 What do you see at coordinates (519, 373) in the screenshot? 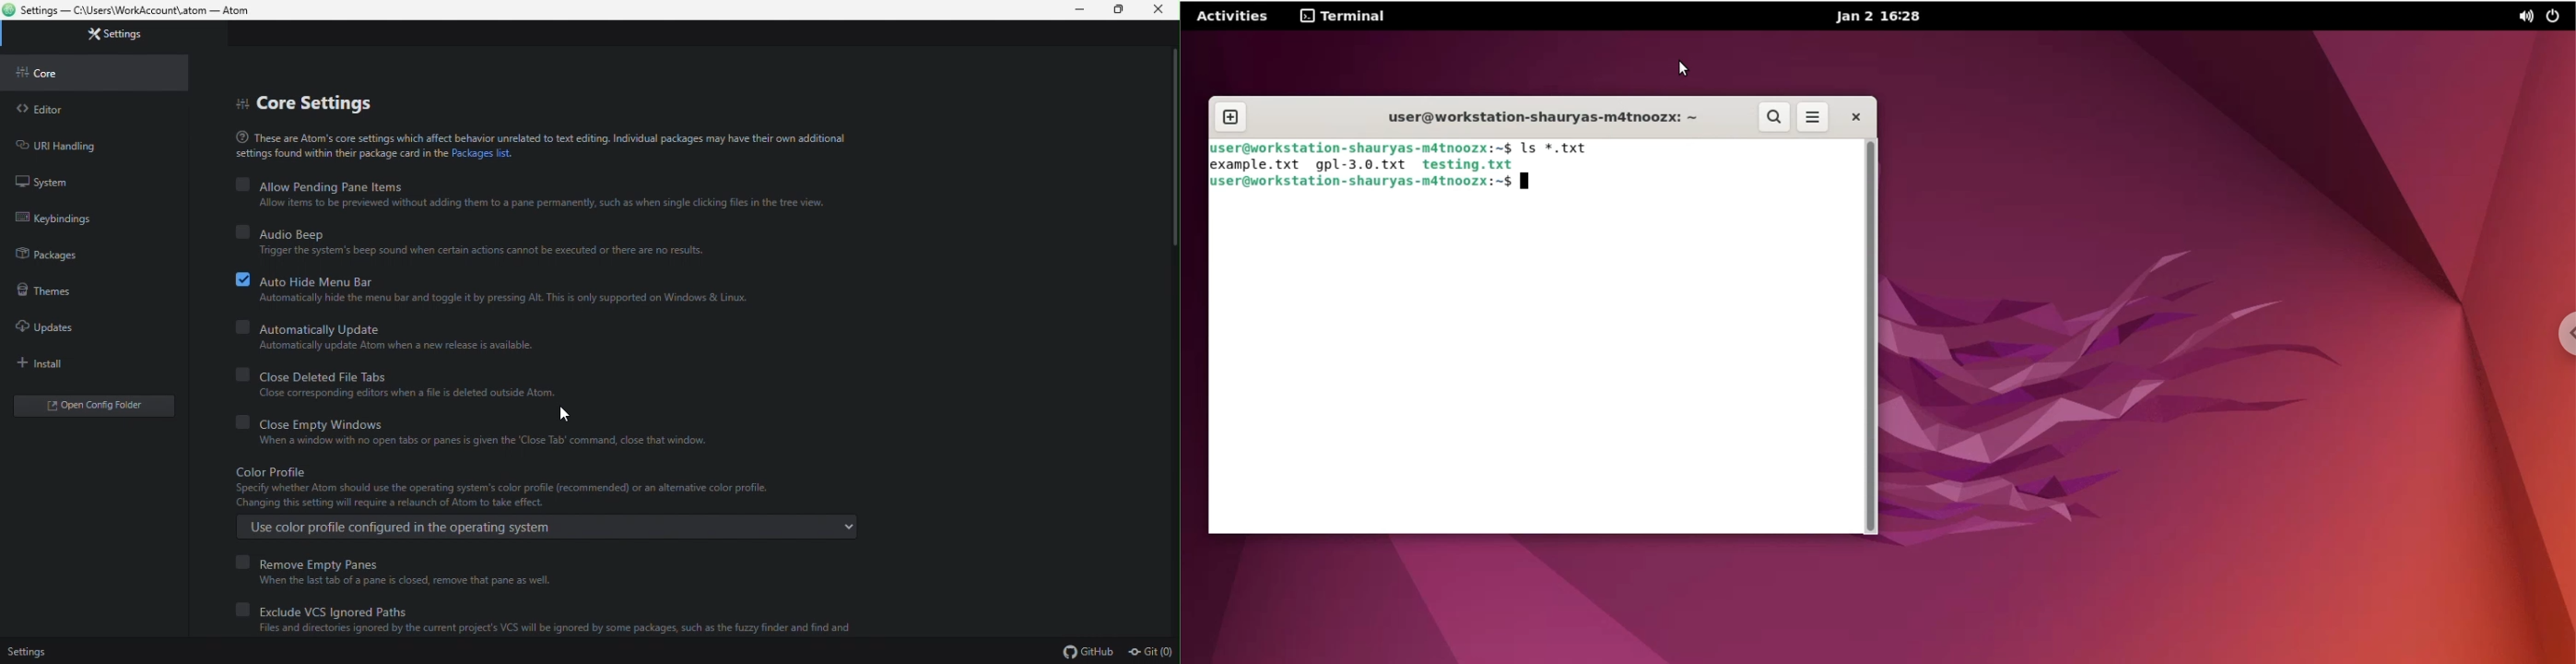
I see `Close Deleted File Tabs` at bounding box center [519, 373].